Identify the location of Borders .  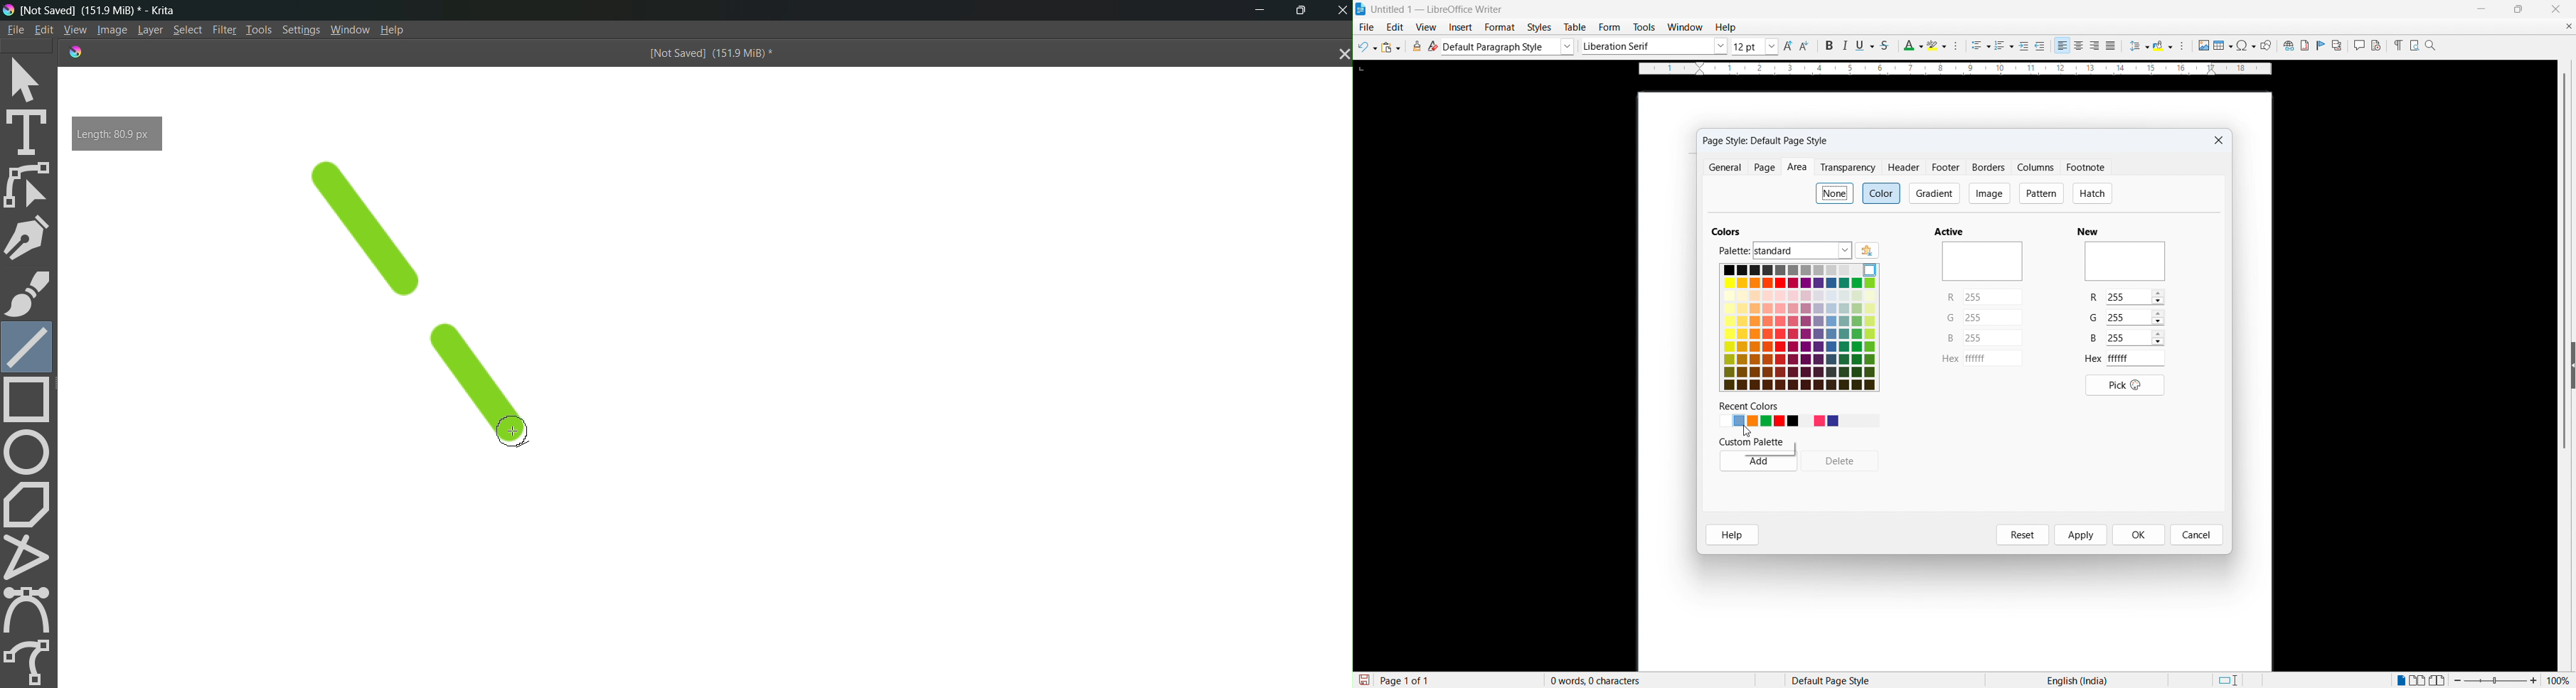
(1990, 167).